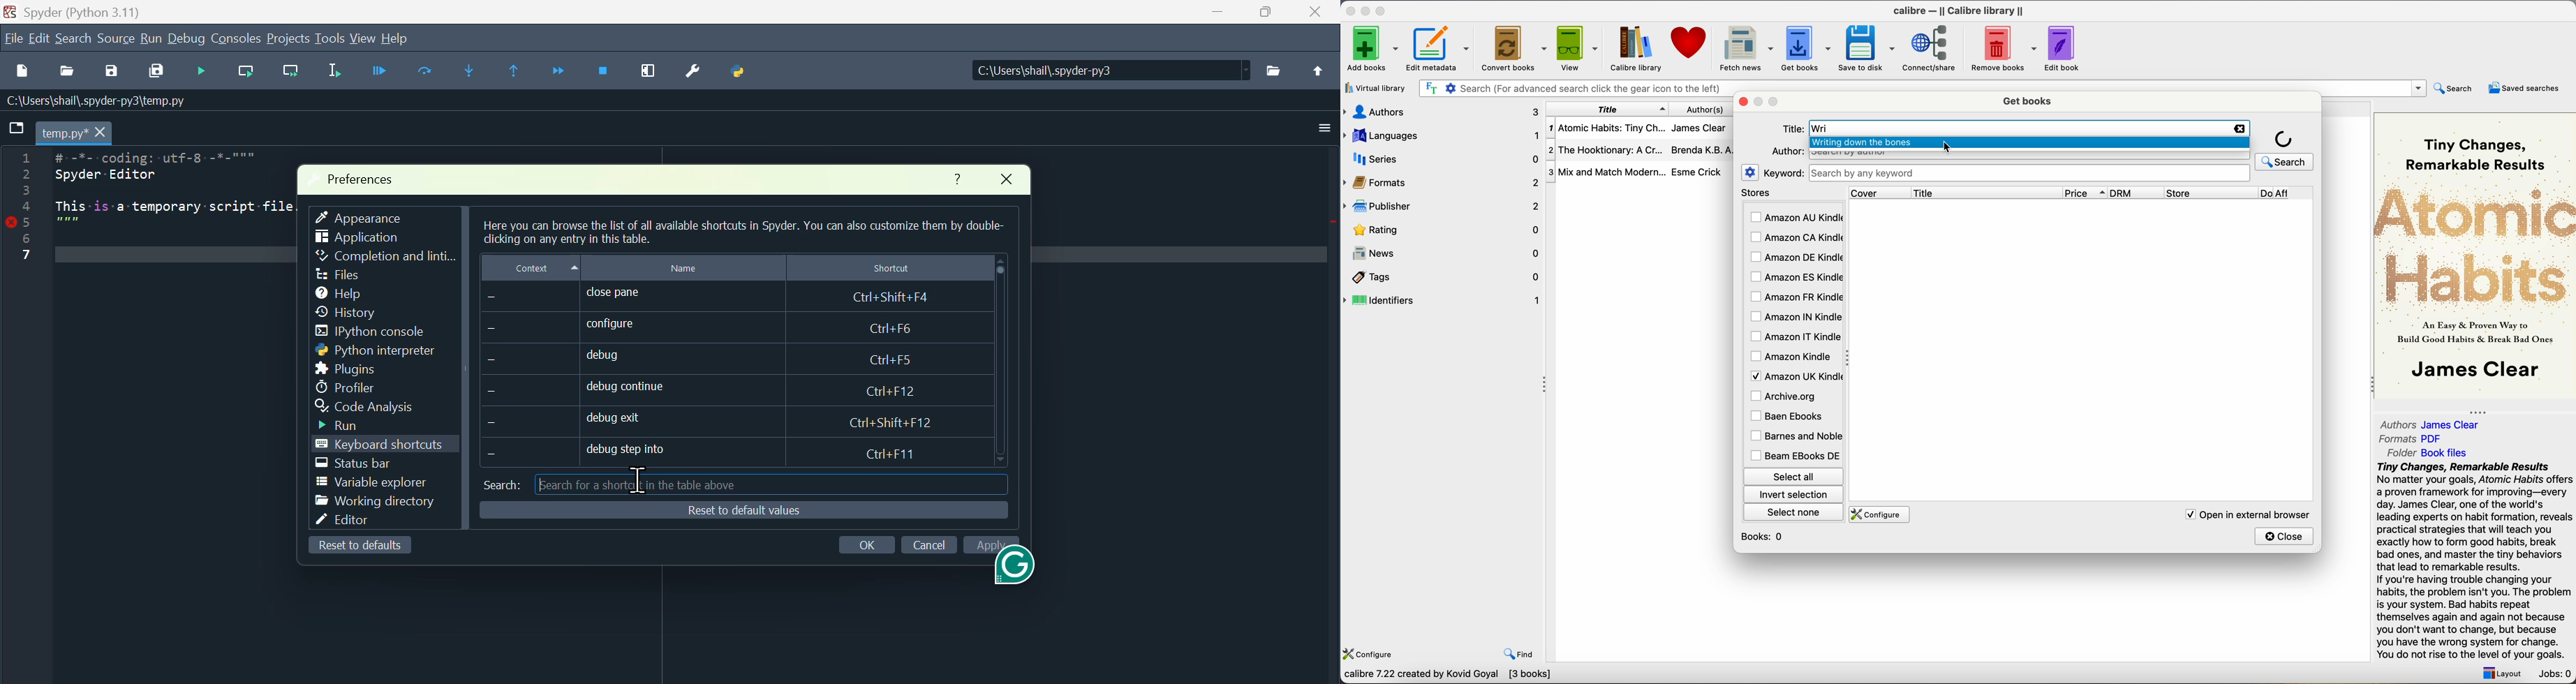  Describe the element at coordinates (1795, 277) in the screenshot. I see `Amazon ES Kindle` at that location.